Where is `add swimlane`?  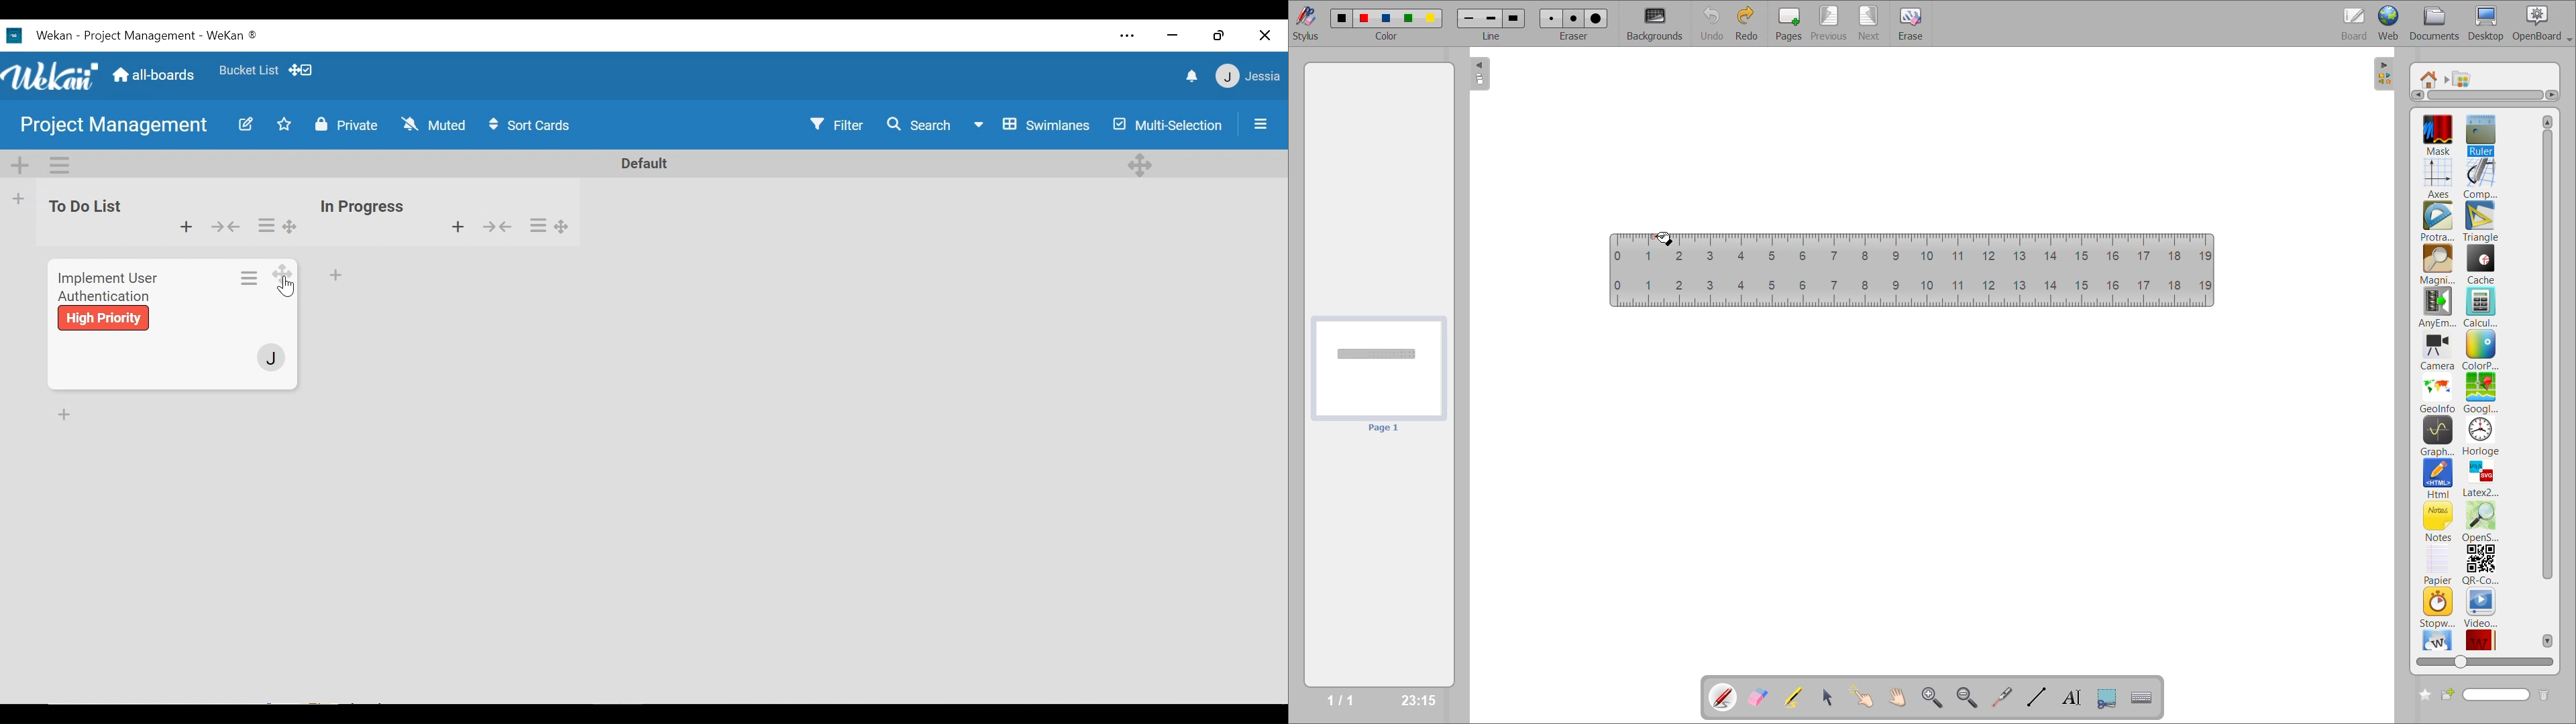
add swimlane is located at coordinates (21, 166).